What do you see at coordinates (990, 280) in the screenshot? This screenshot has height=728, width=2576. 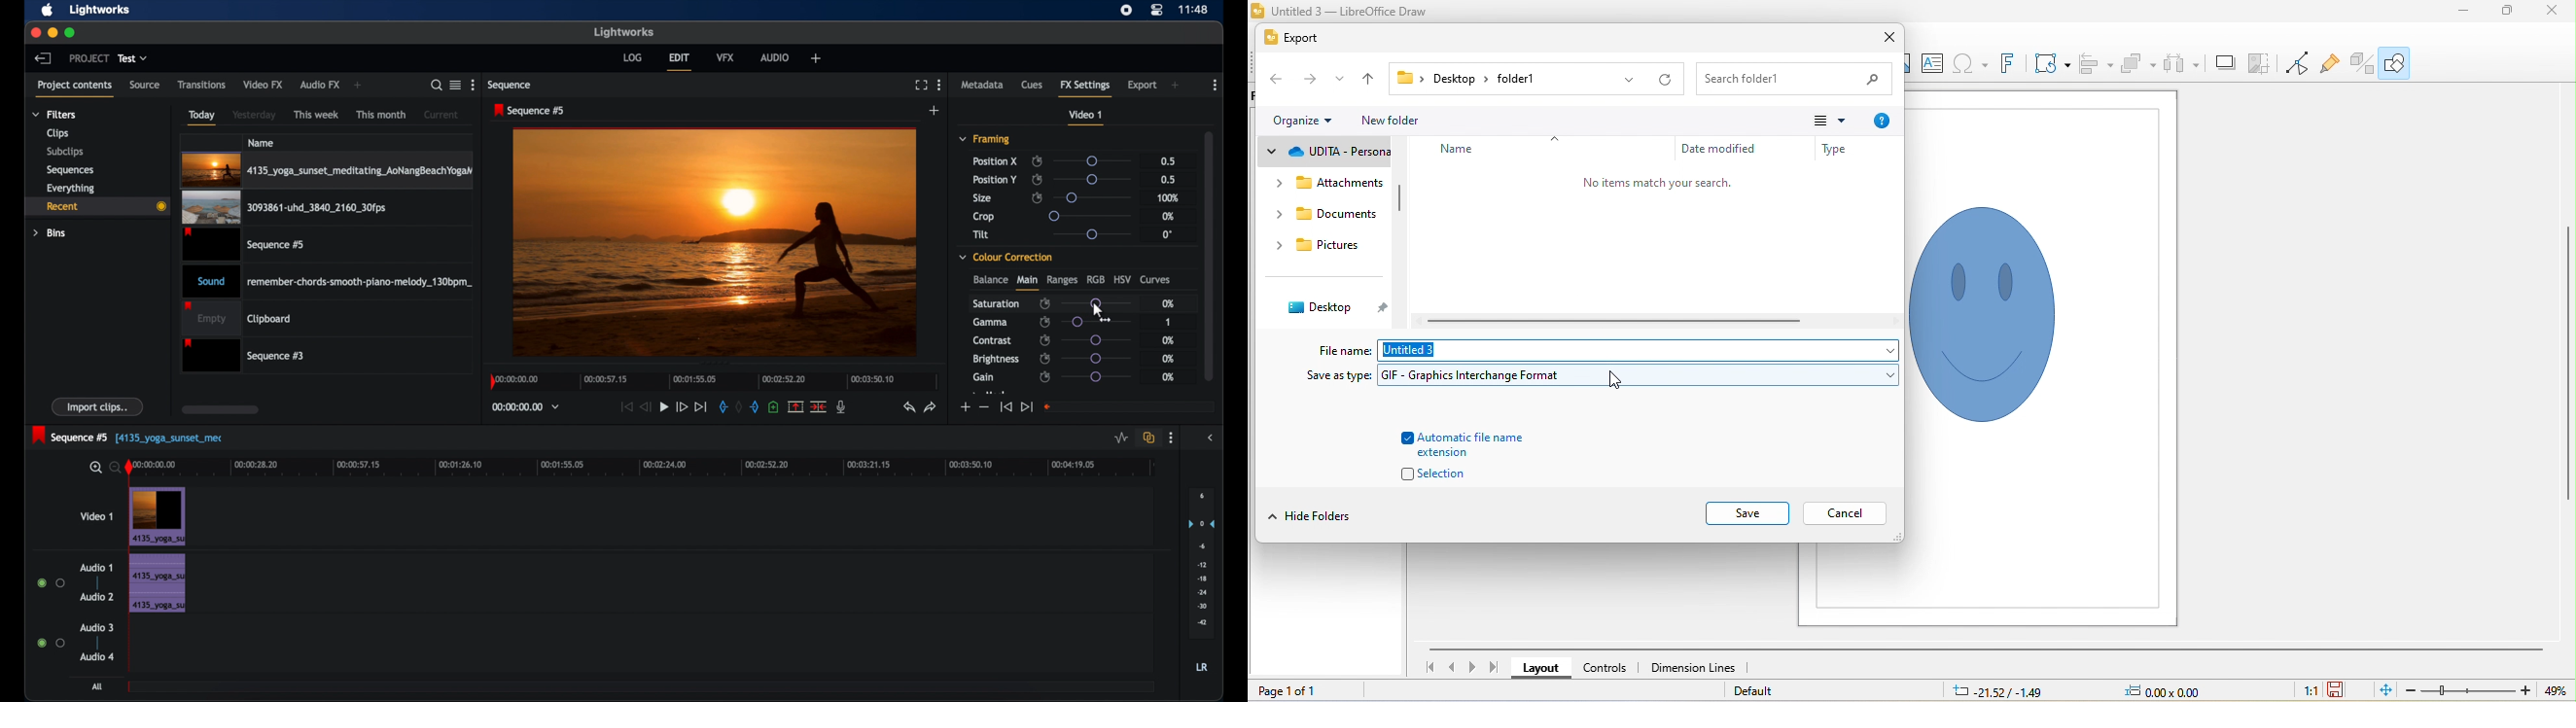 I see `balance` at bounding box center [990, 280].